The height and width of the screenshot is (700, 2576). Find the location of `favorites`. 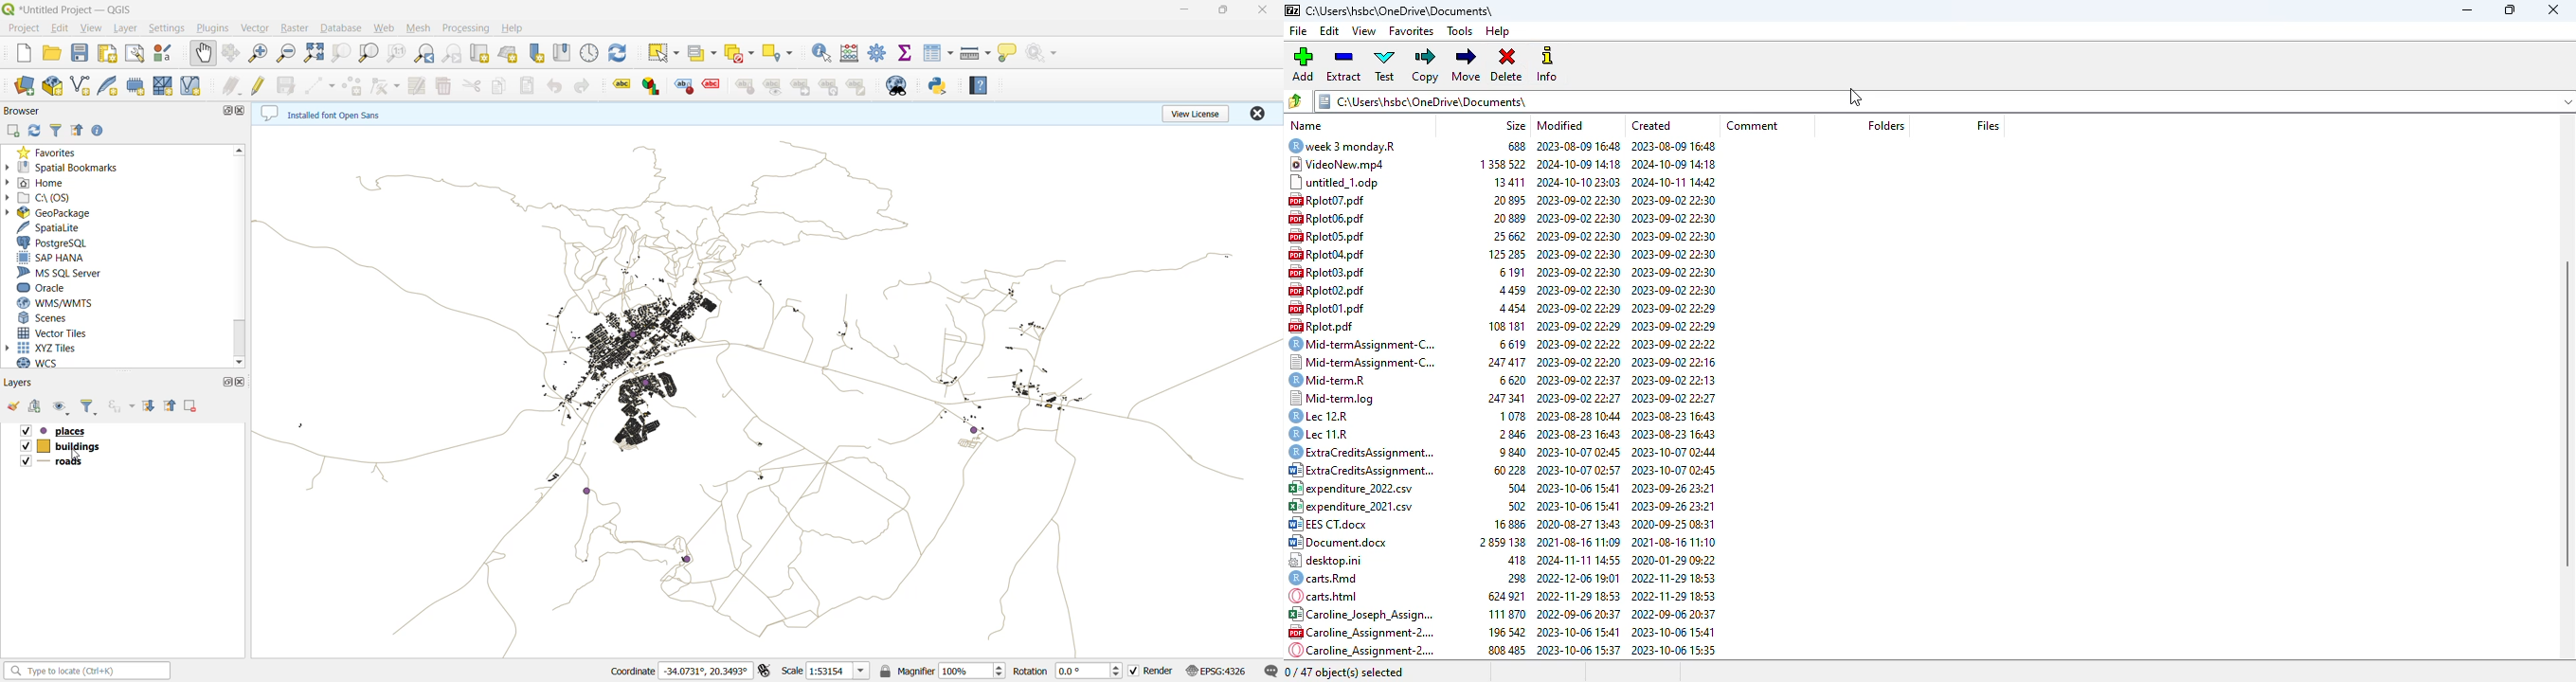

favorites is located at coordinates (1412, 31).